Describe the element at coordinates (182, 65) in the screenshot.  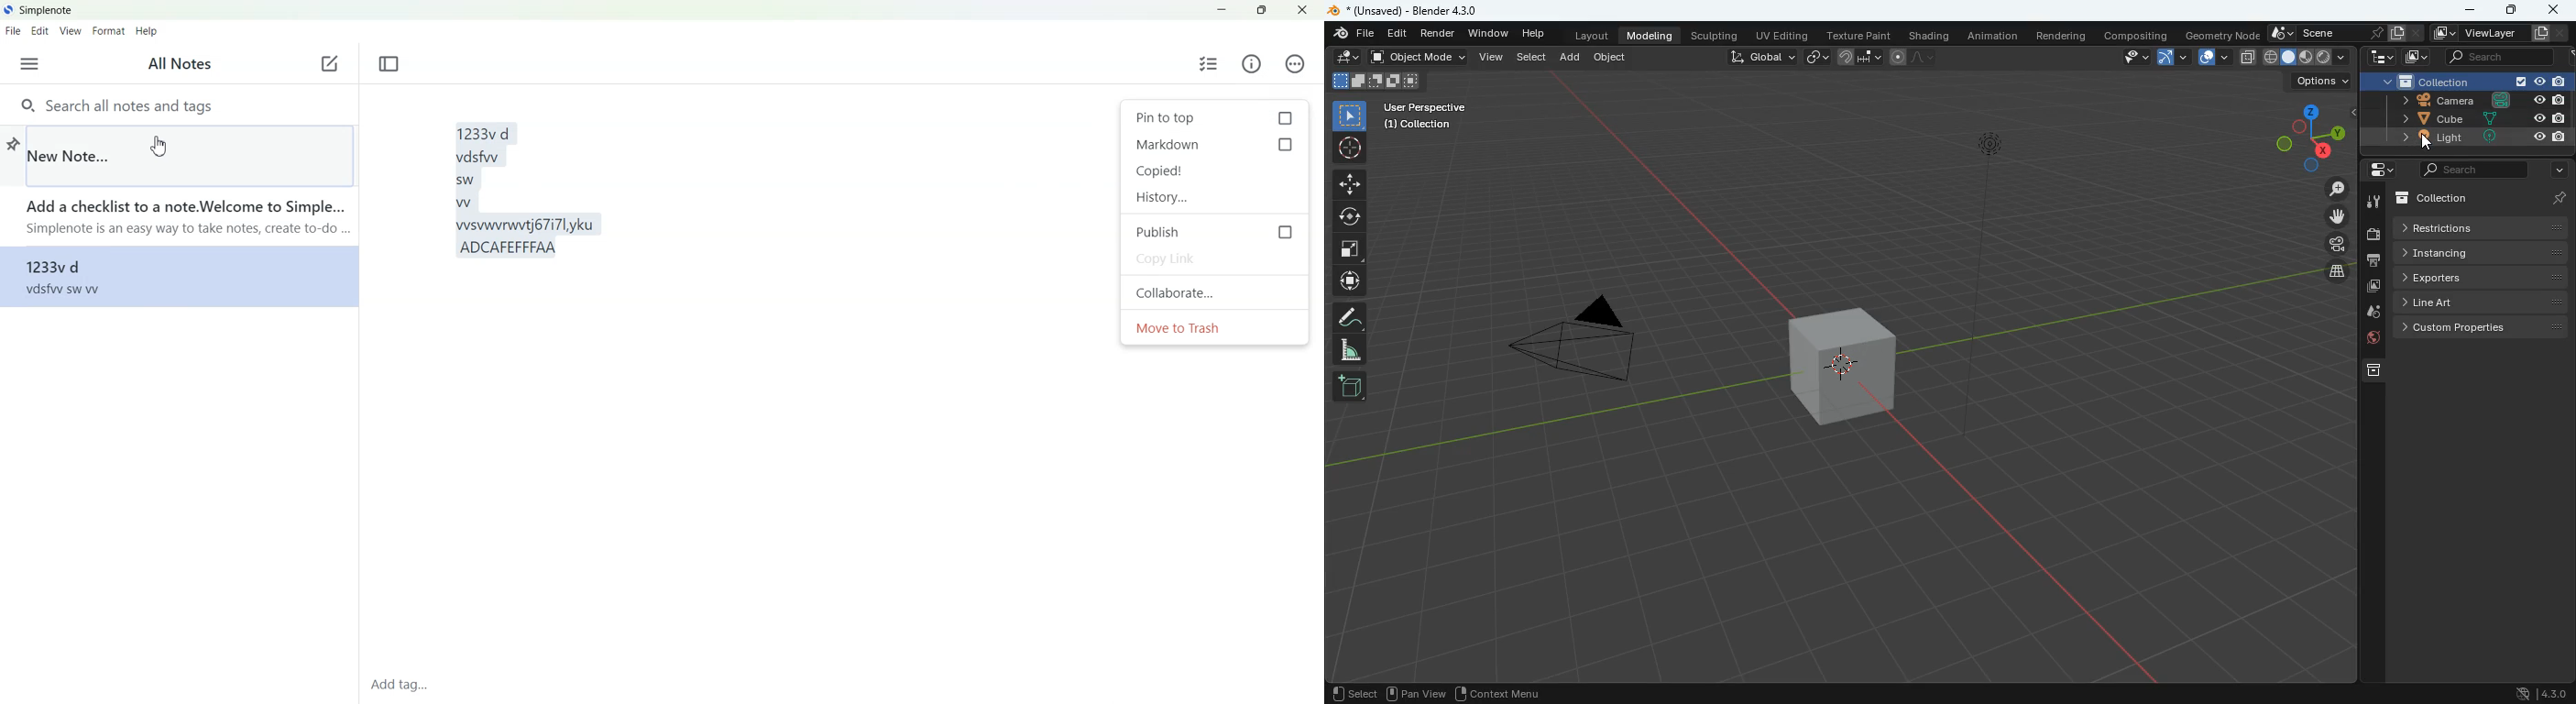
I see `All Notes` at that location.